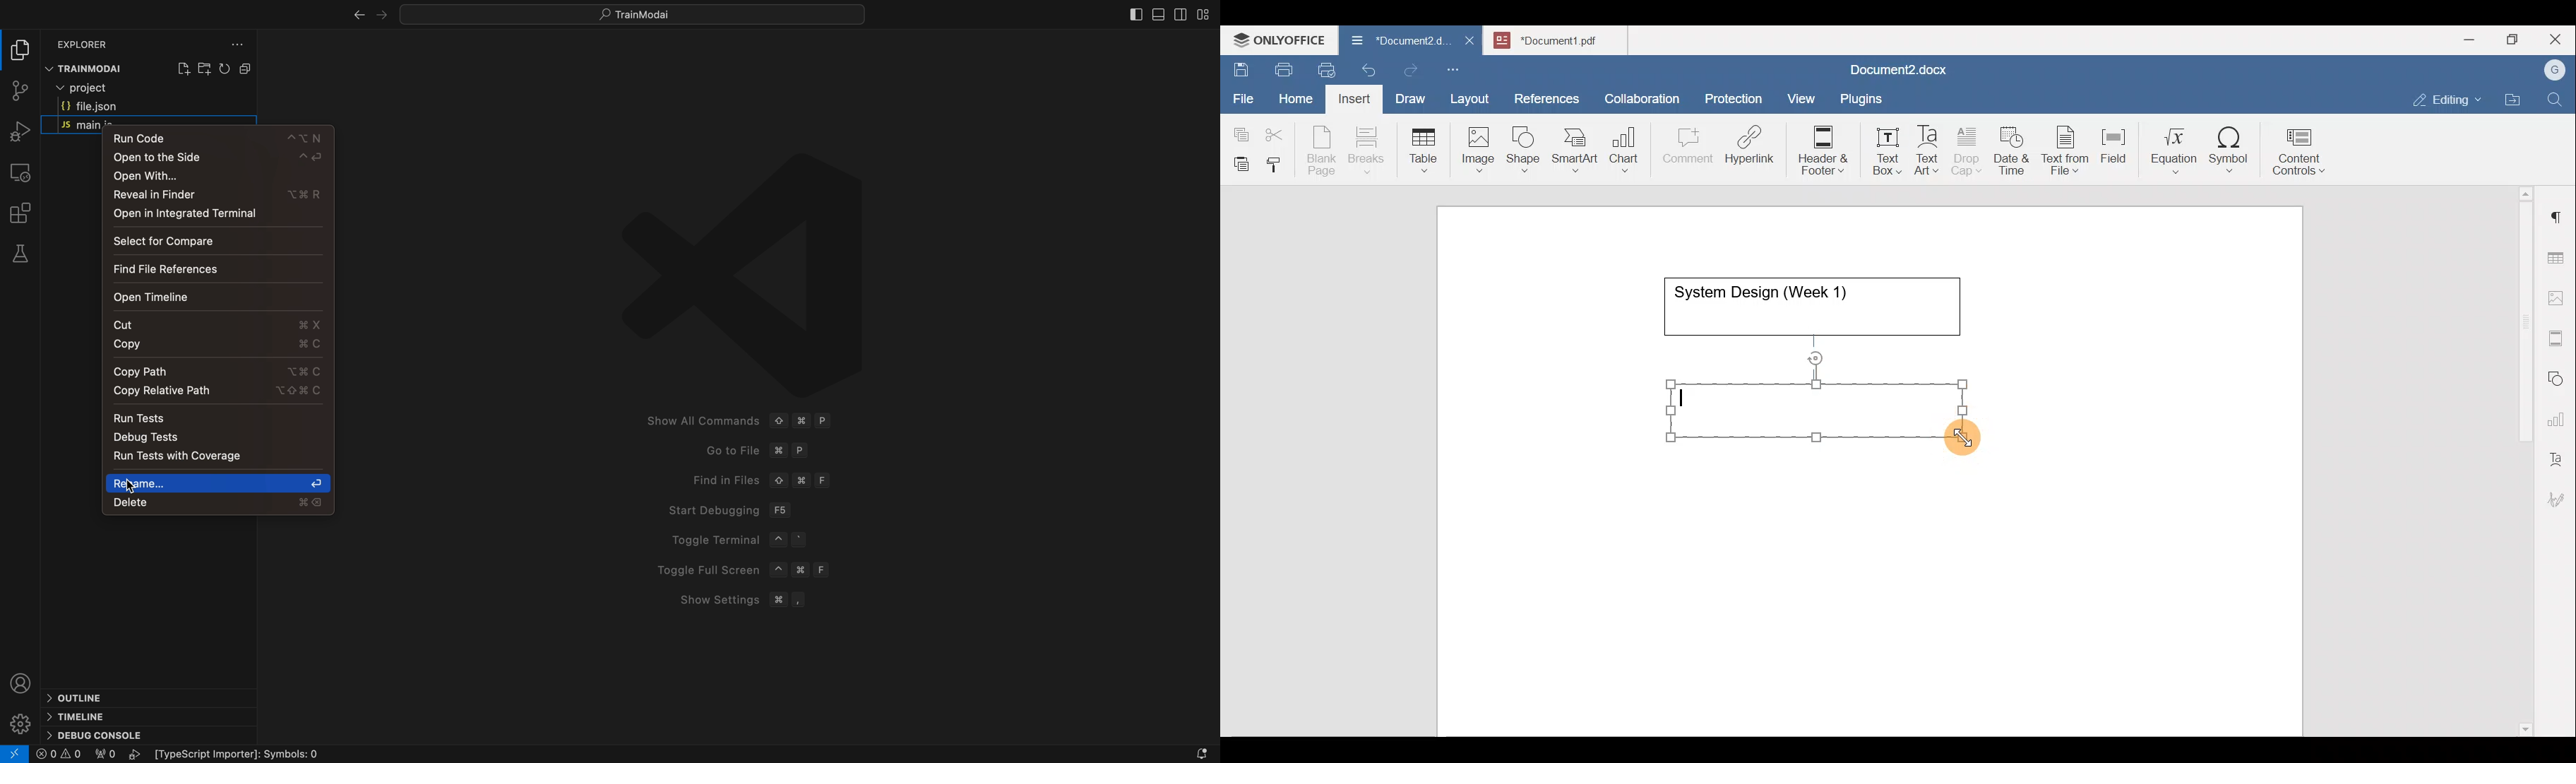 The height and width of the screenshot is (784, 2576). I want to click on Open file location, so click(2516, 101).